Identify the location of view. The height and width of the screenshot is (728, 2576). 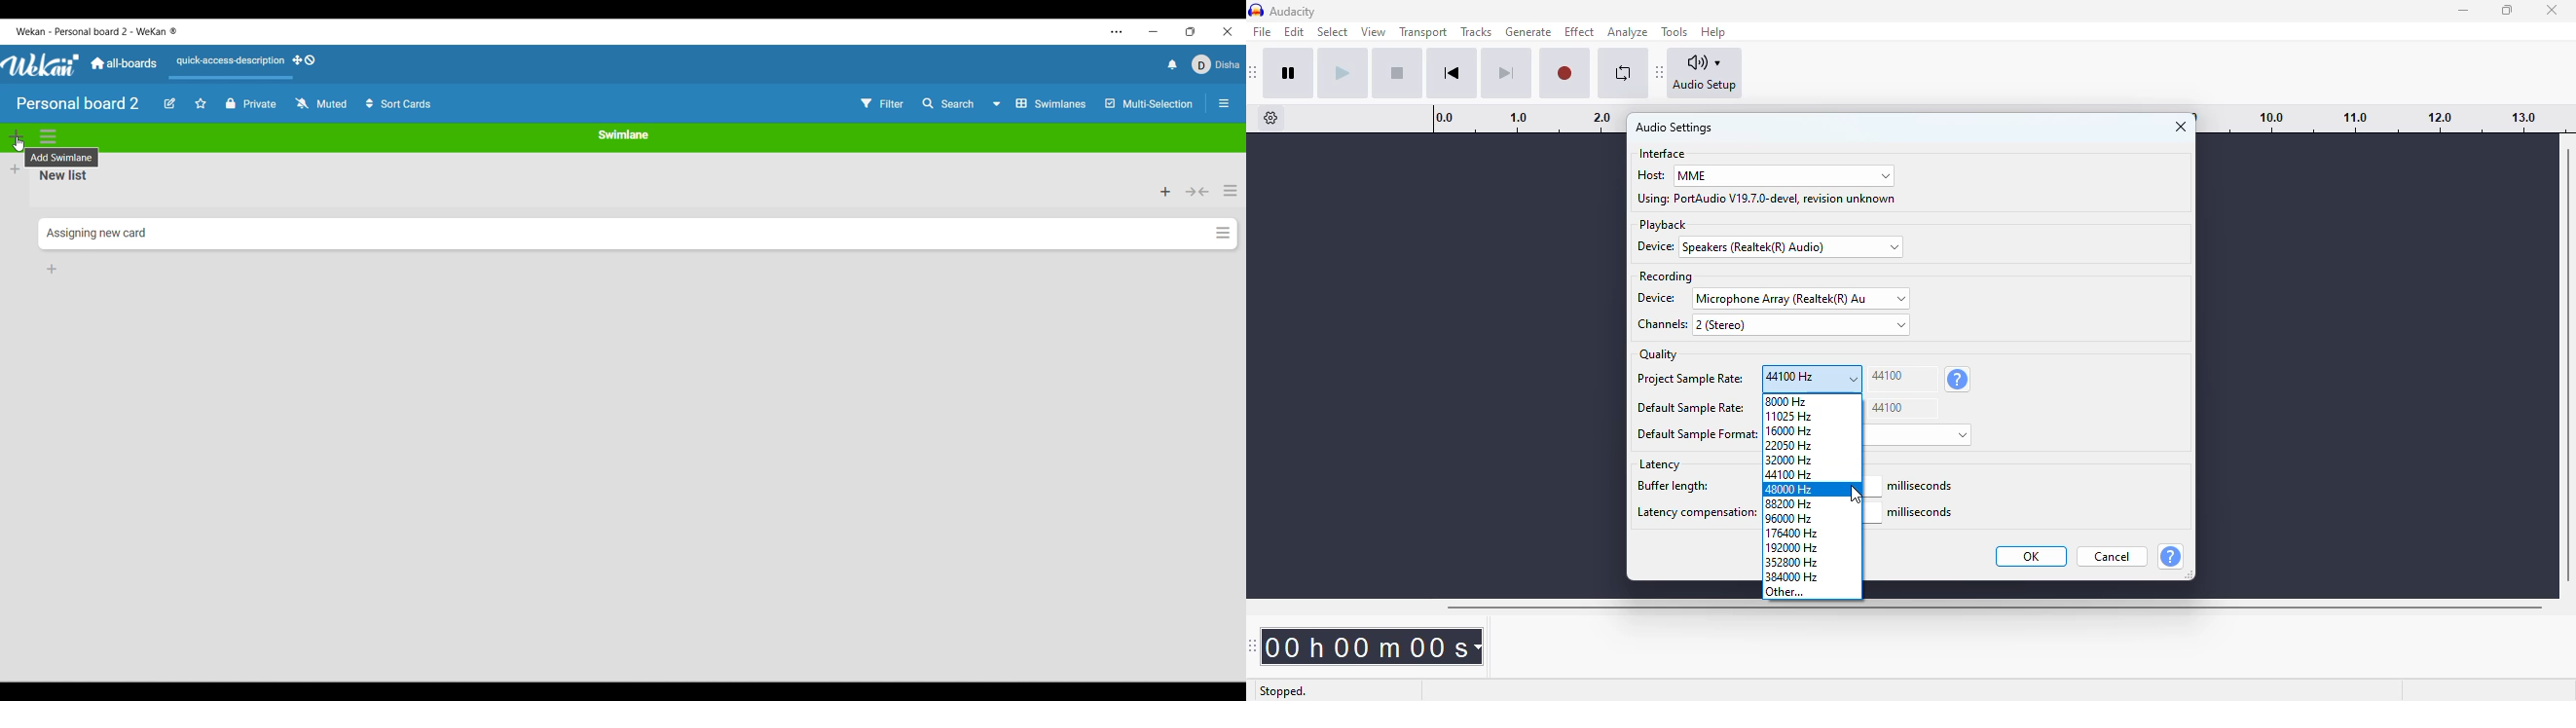
(1374, 32).